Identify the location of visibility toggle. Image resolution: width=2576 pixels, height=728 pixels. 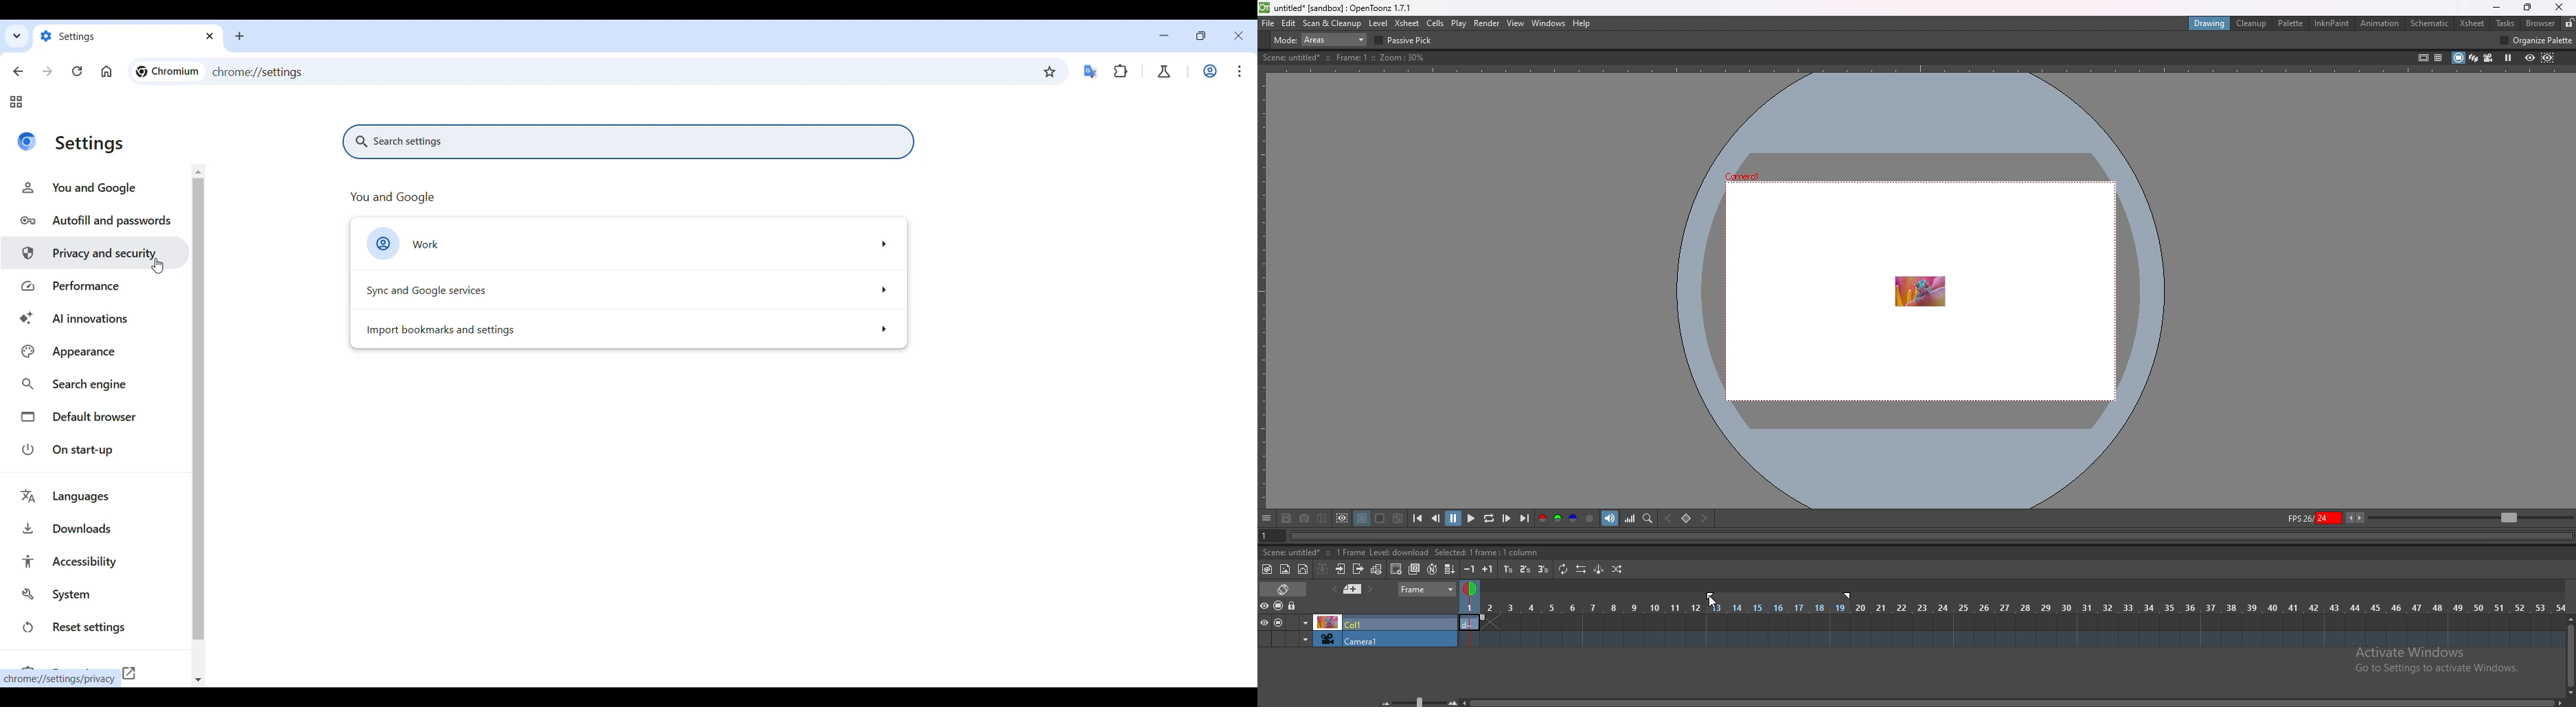
(1268, 606).